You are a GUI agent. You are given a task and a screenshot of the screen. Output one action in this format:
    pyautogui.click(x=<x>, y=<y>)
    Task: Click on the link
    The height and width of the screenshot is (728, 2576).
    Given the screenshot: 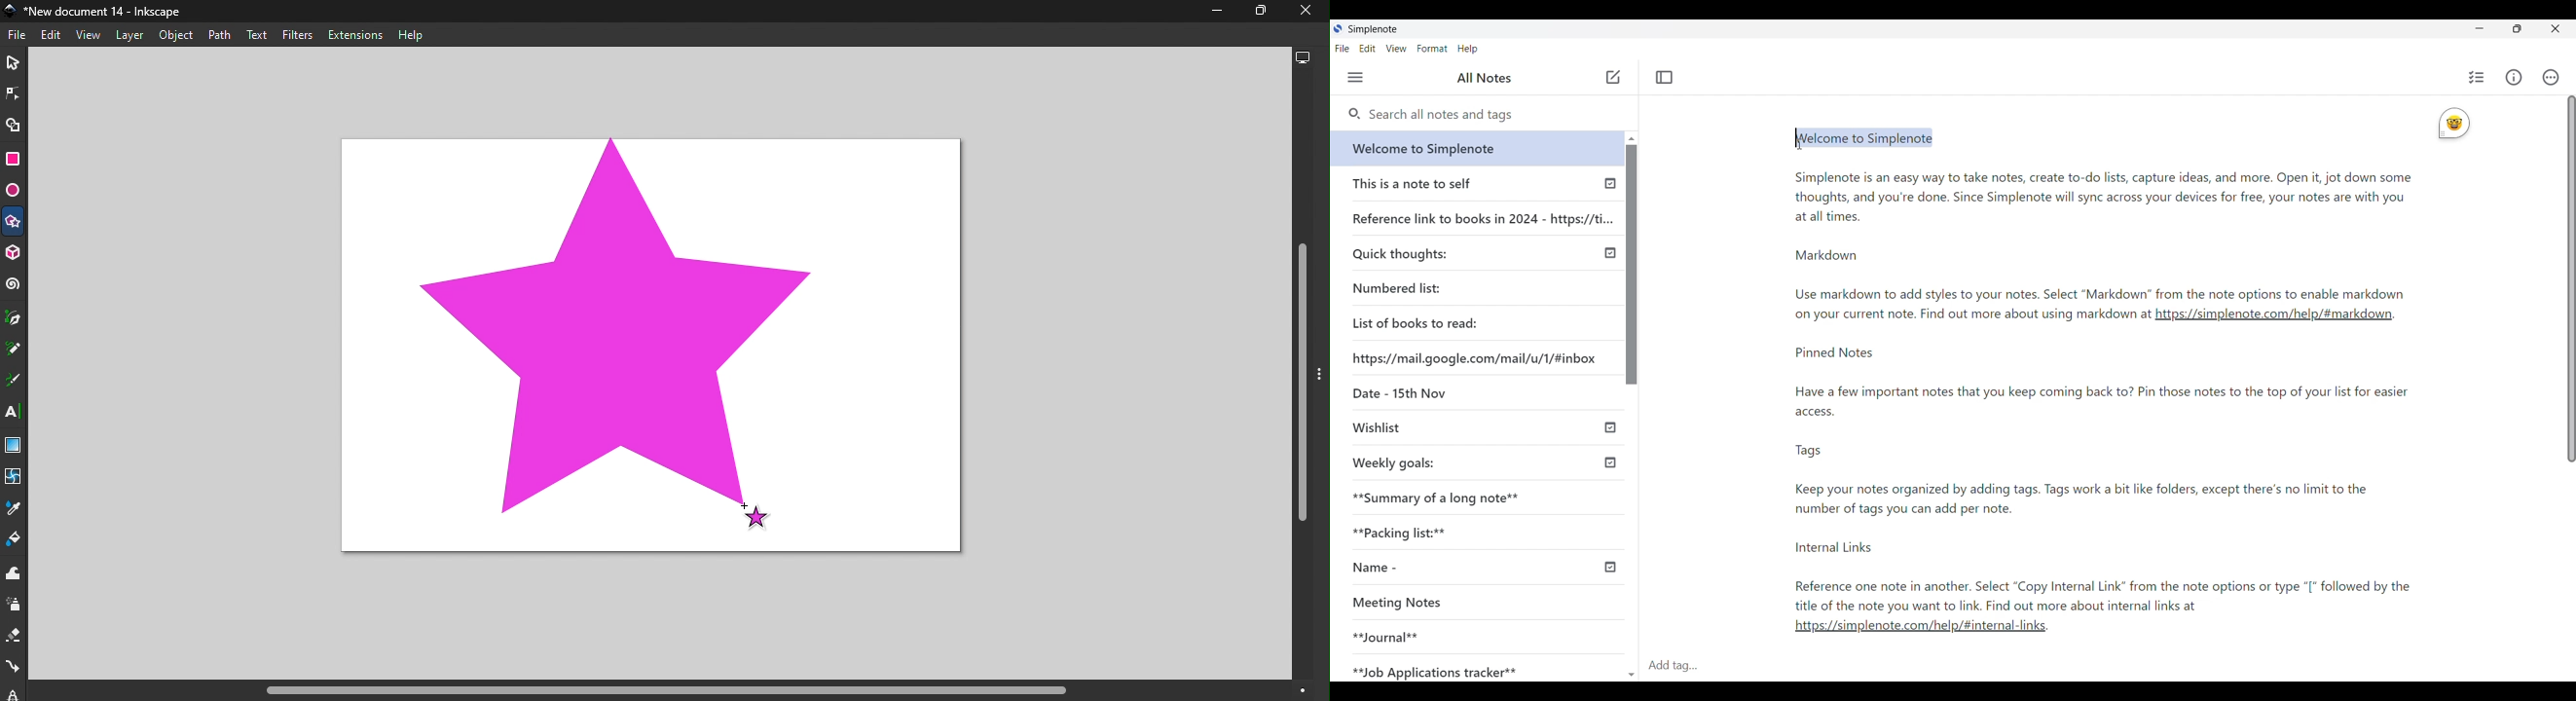 What is the action you would take?
    pyautogui.click(x=1926, y=630)
    